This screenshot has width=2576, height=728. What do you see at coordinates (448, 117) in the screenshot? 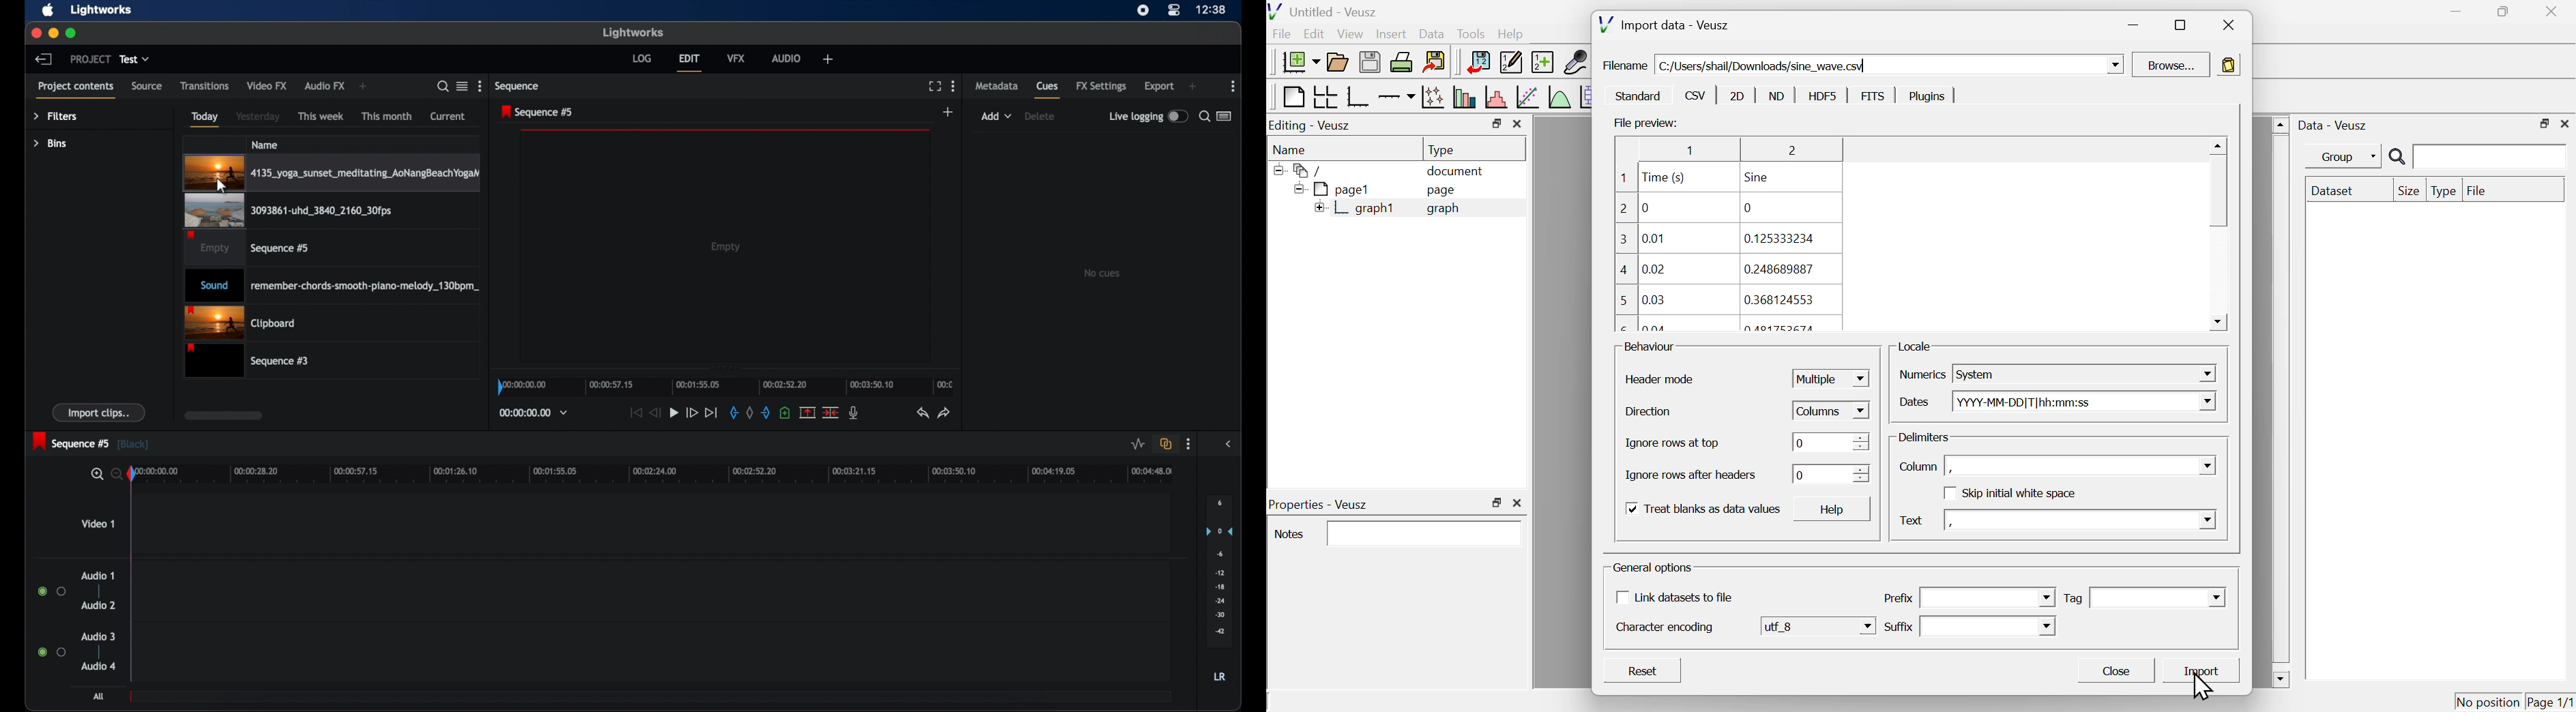
I see `current` at bounding box center [448, 117].